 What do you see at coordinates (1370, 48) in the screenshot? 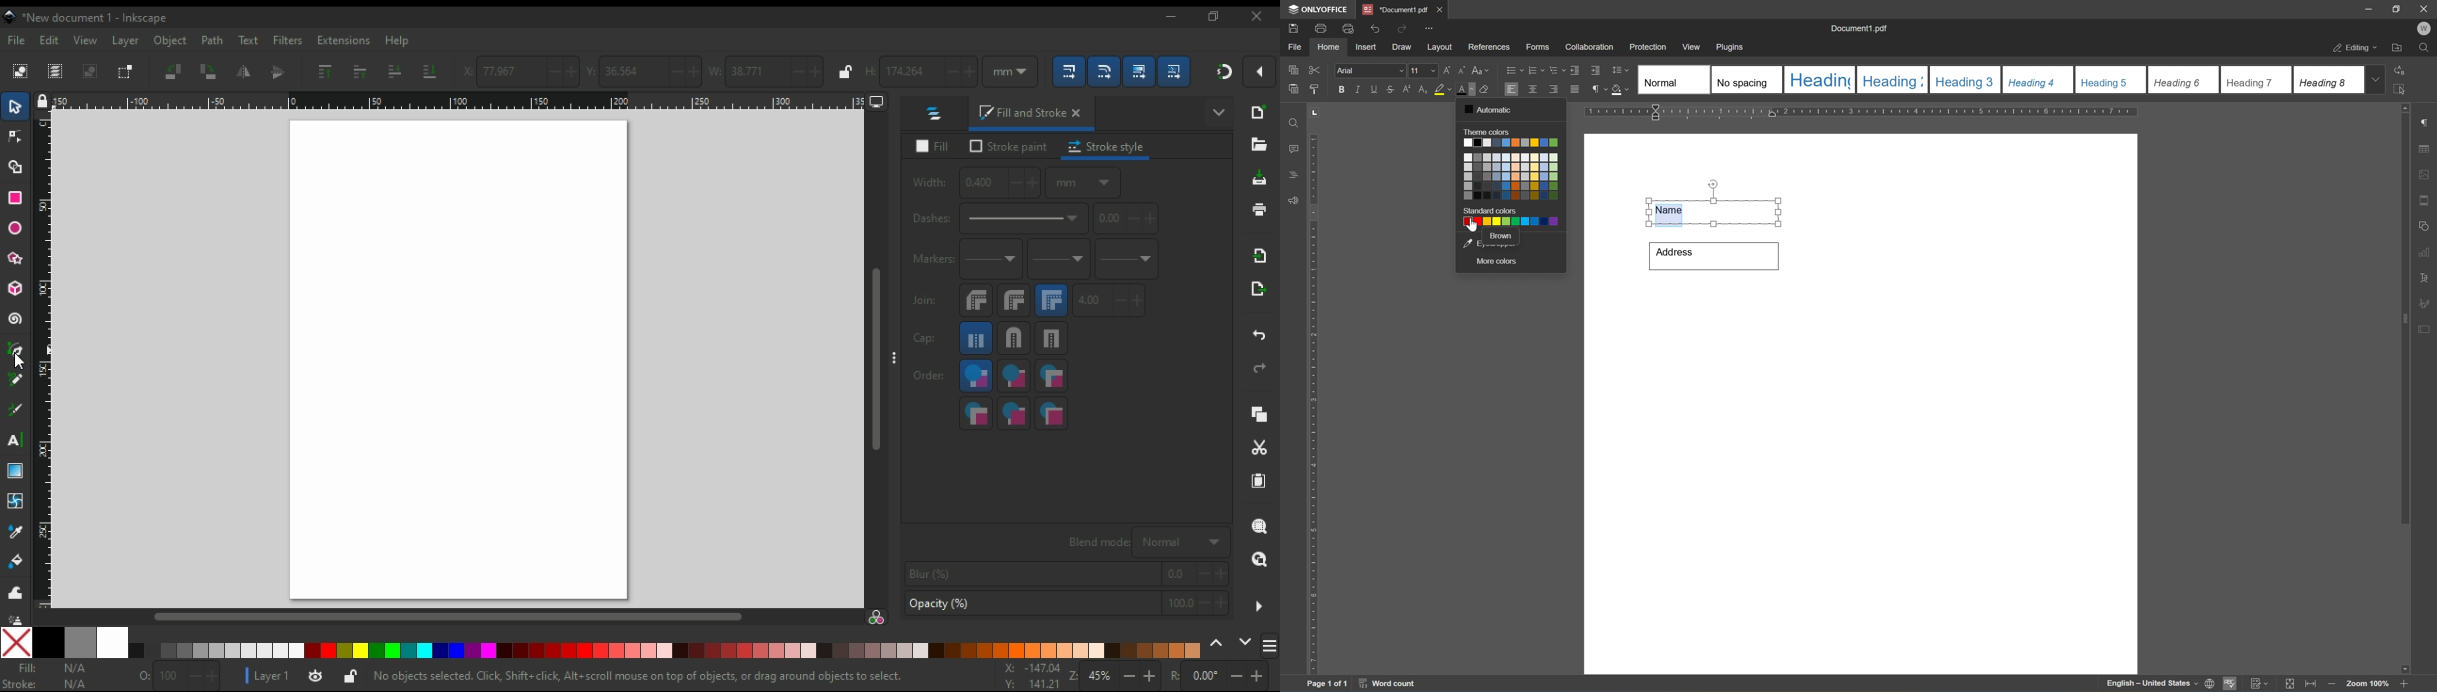
I see `insert` at bounding box center [1370, 48].